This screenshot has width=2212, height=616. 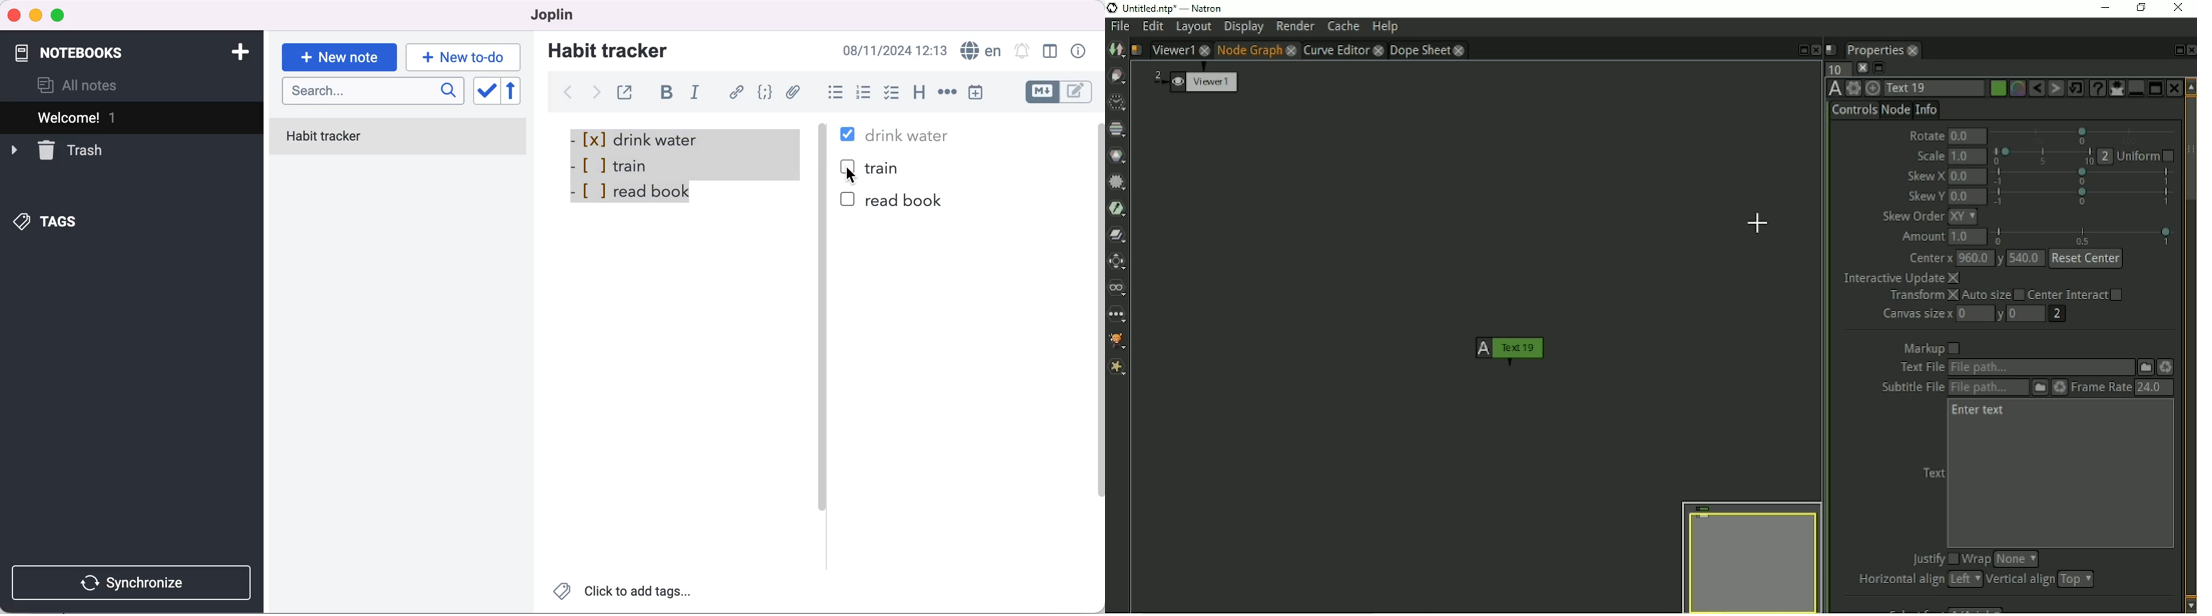 What do you see at coordinates (893, 89) in the screenshot?
I see `checkbox` at bounding box center [893, 89].